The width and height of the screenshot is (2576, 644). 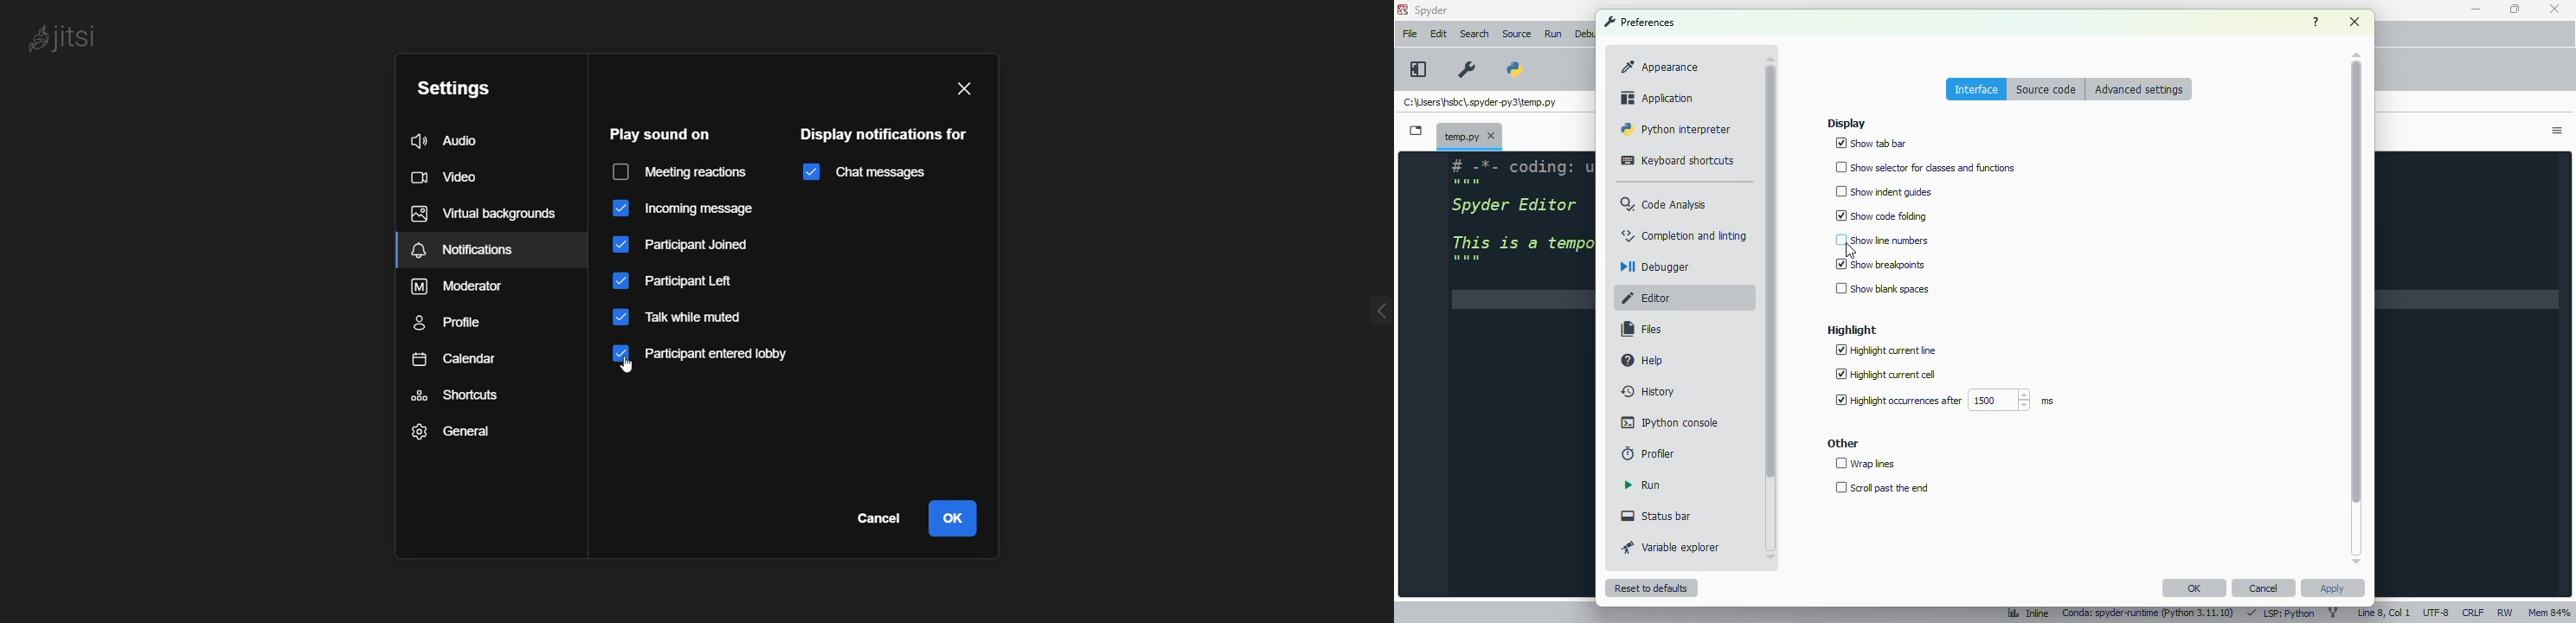 I want to click on expand, so click(x=1359, y=306).